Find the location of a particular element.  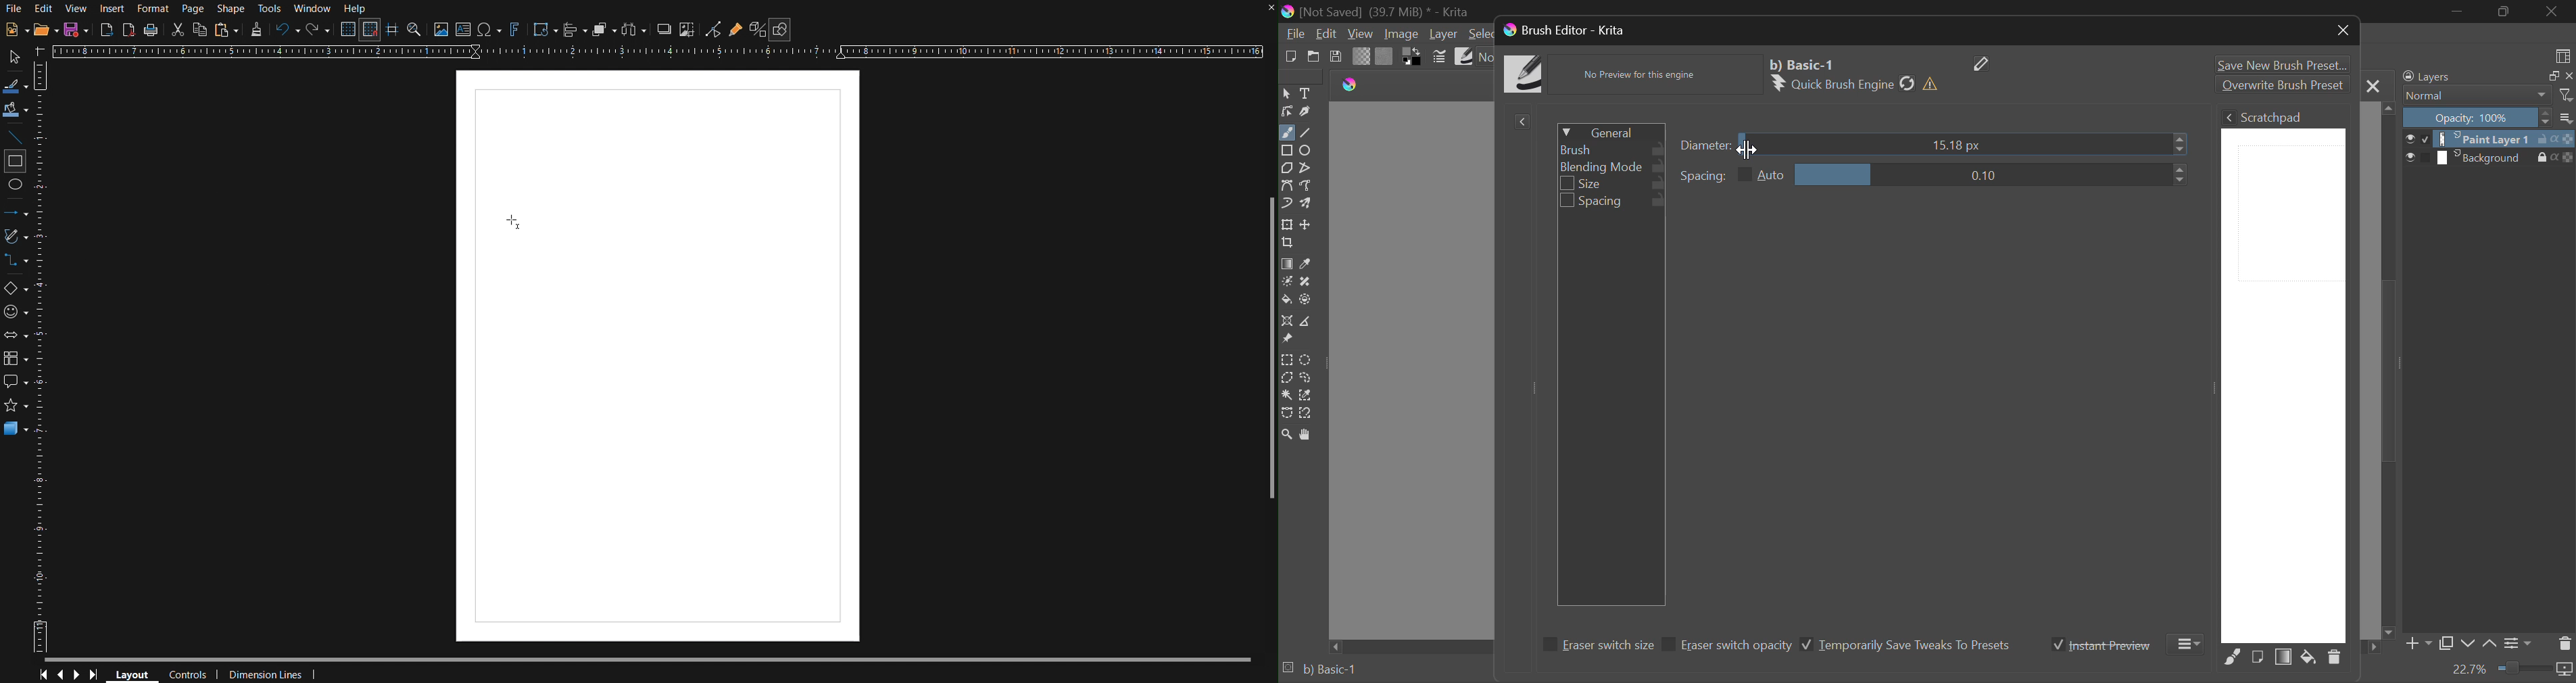

Freehand Path Tools is located at coordinates (1310, 185).